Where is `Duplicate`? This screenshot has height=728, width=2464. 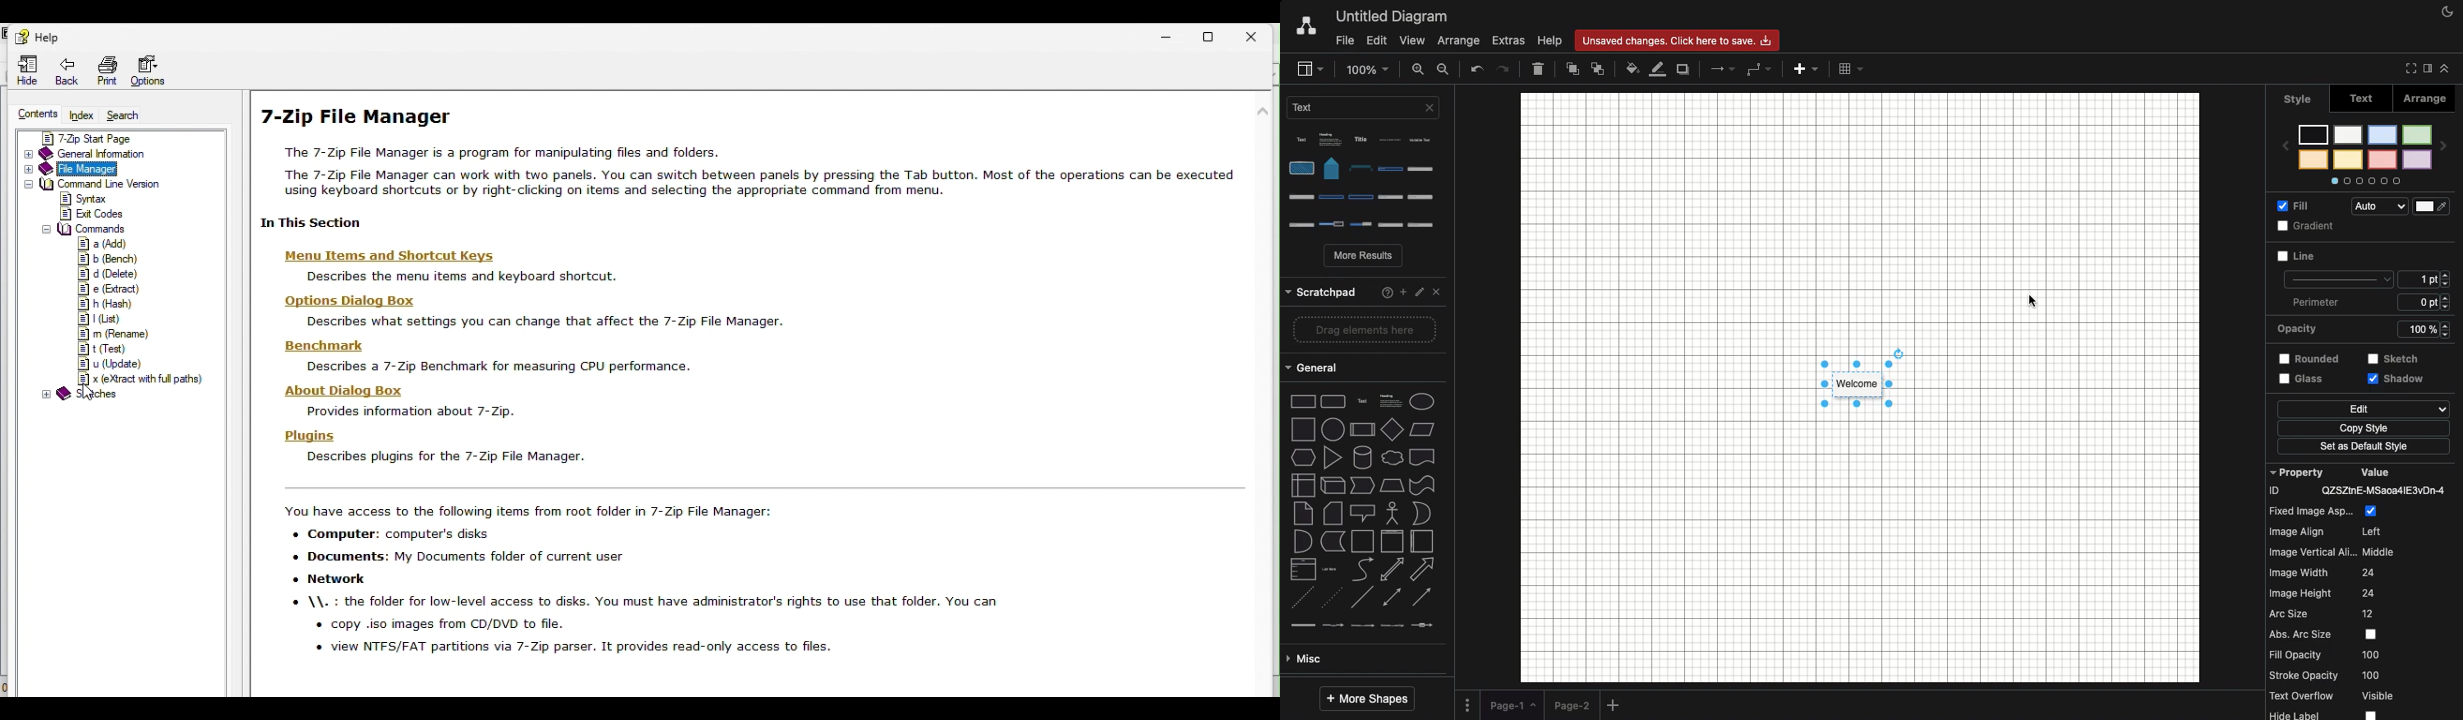 Duplicate is located at coordinates (1684, 70).